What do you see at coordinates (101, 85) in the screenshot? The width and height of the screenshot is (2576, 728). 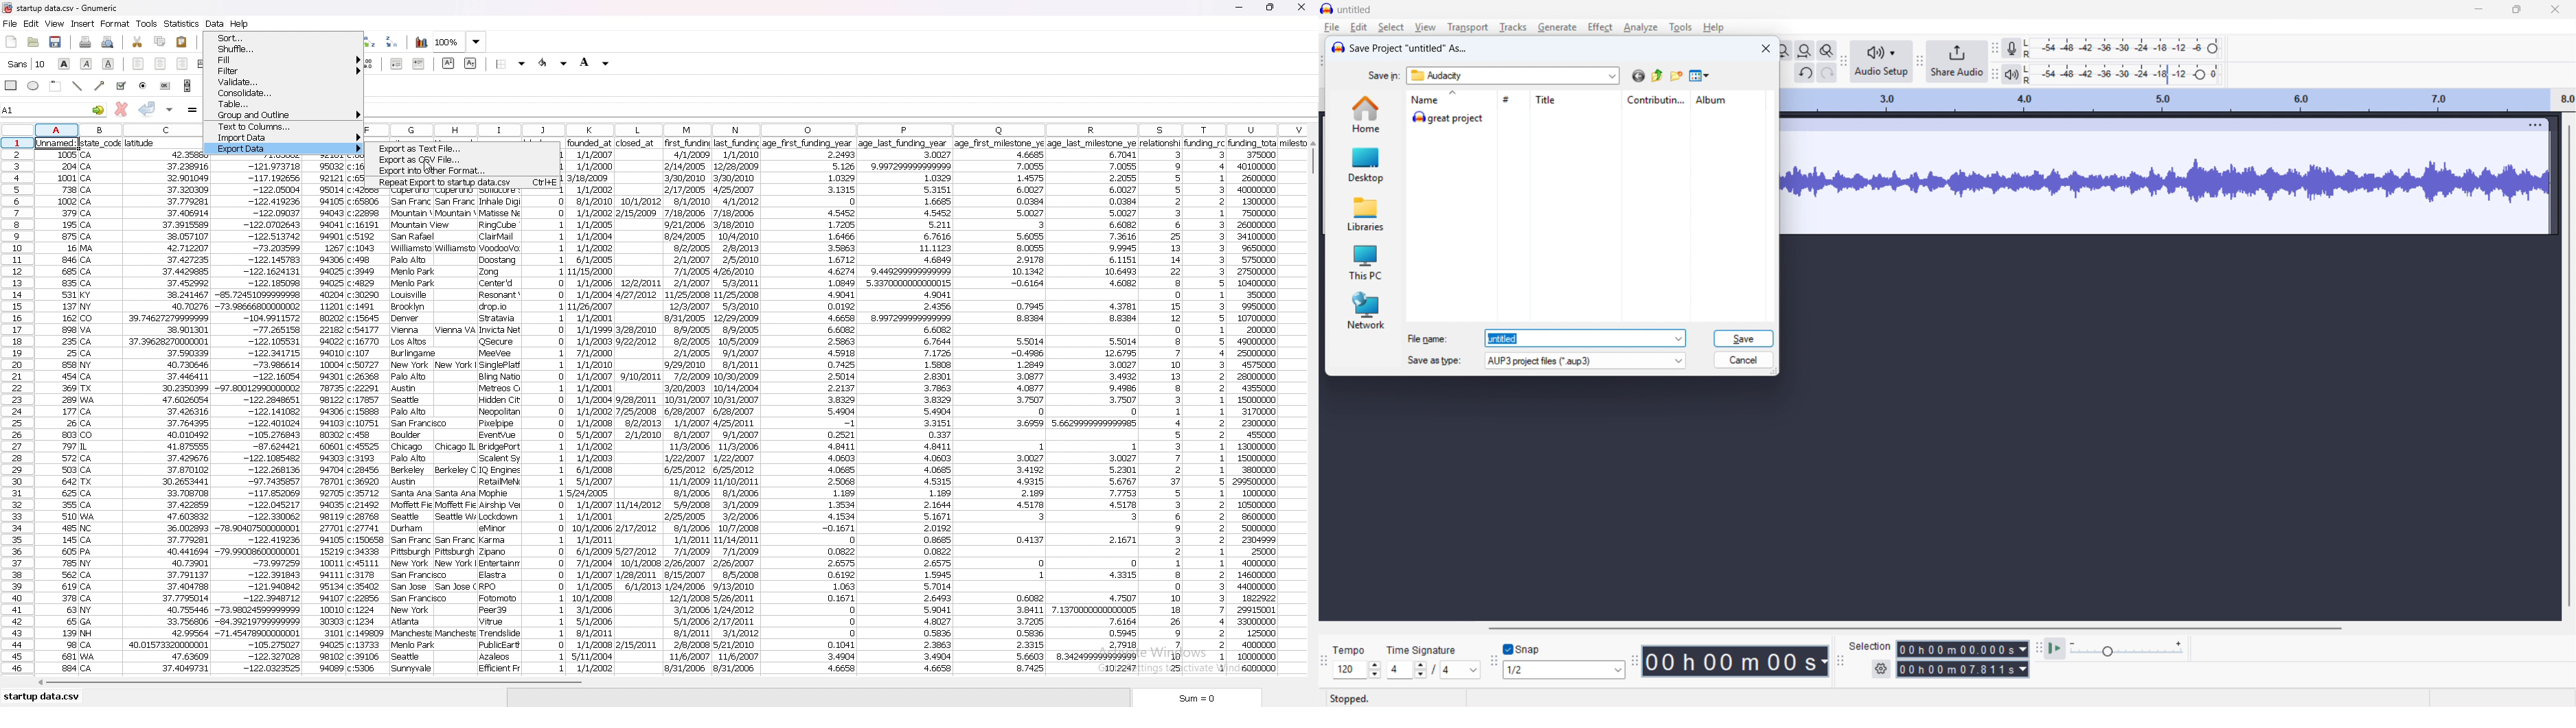 I see `arrowed line` at bounding box center [101, 85].